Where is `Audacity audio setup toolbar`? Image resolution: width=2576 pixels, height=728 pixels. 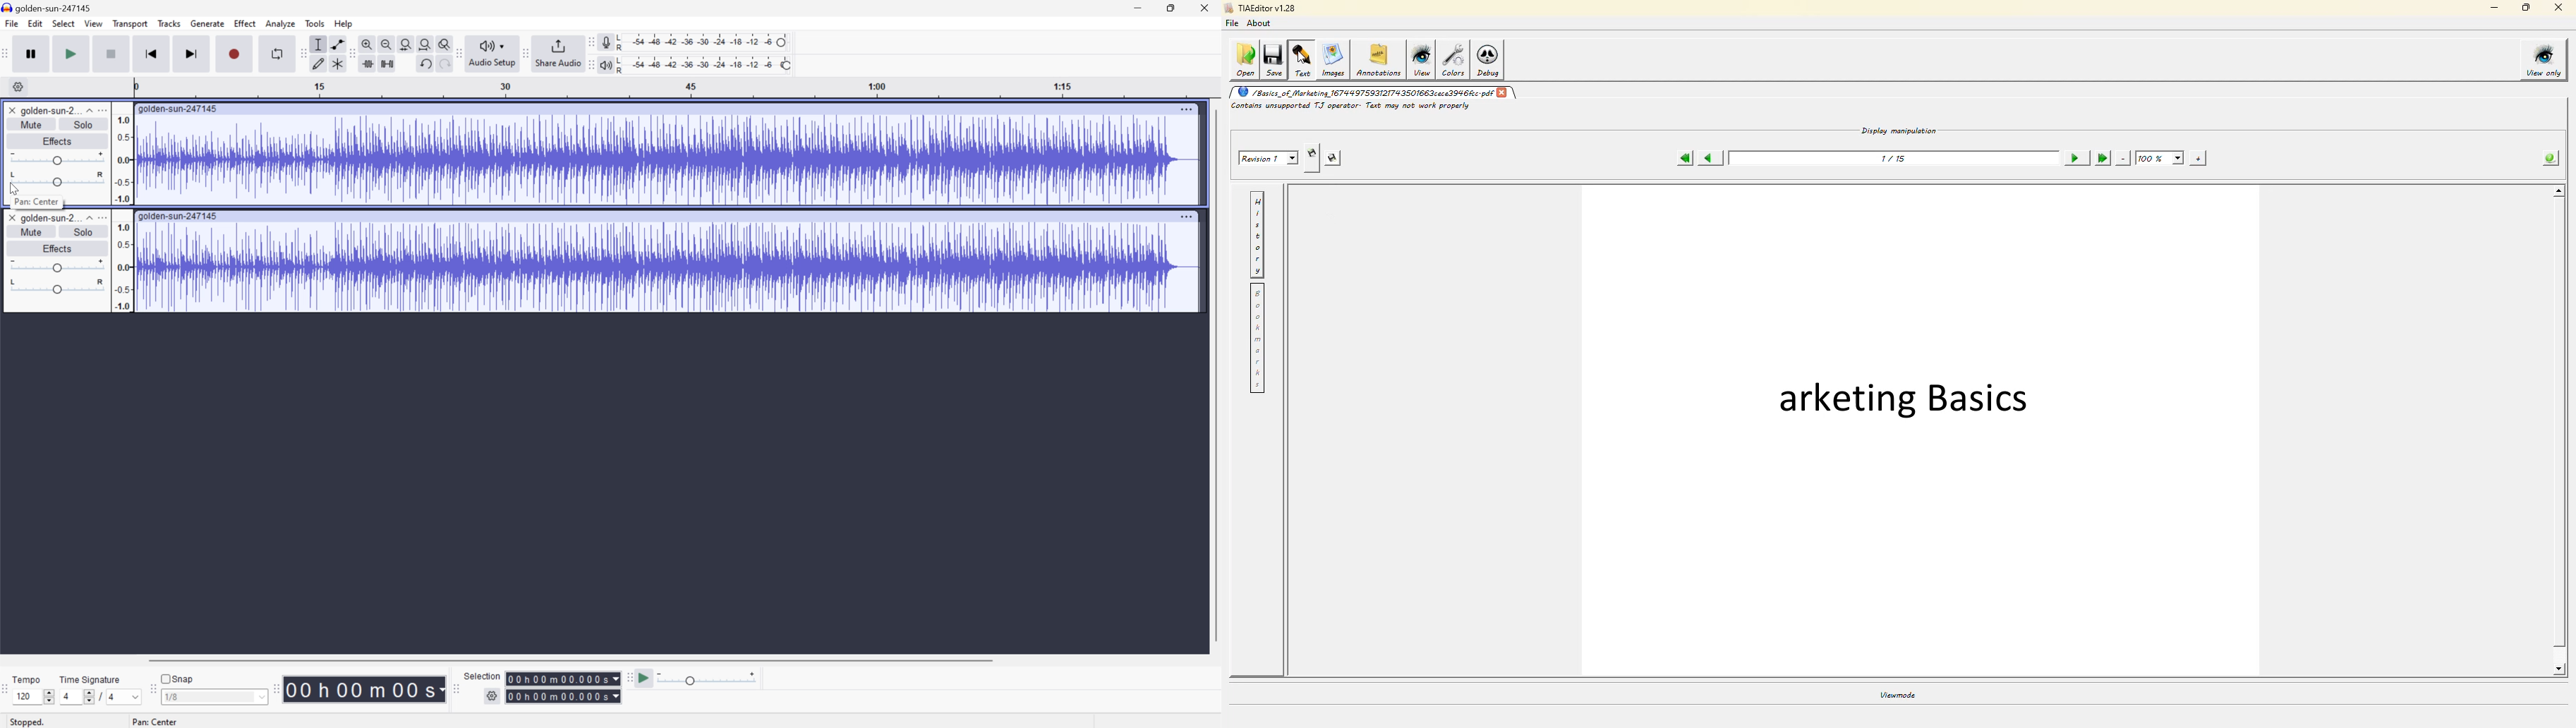
Audacity audio setup toolbar is located at coordinates (458, 52).